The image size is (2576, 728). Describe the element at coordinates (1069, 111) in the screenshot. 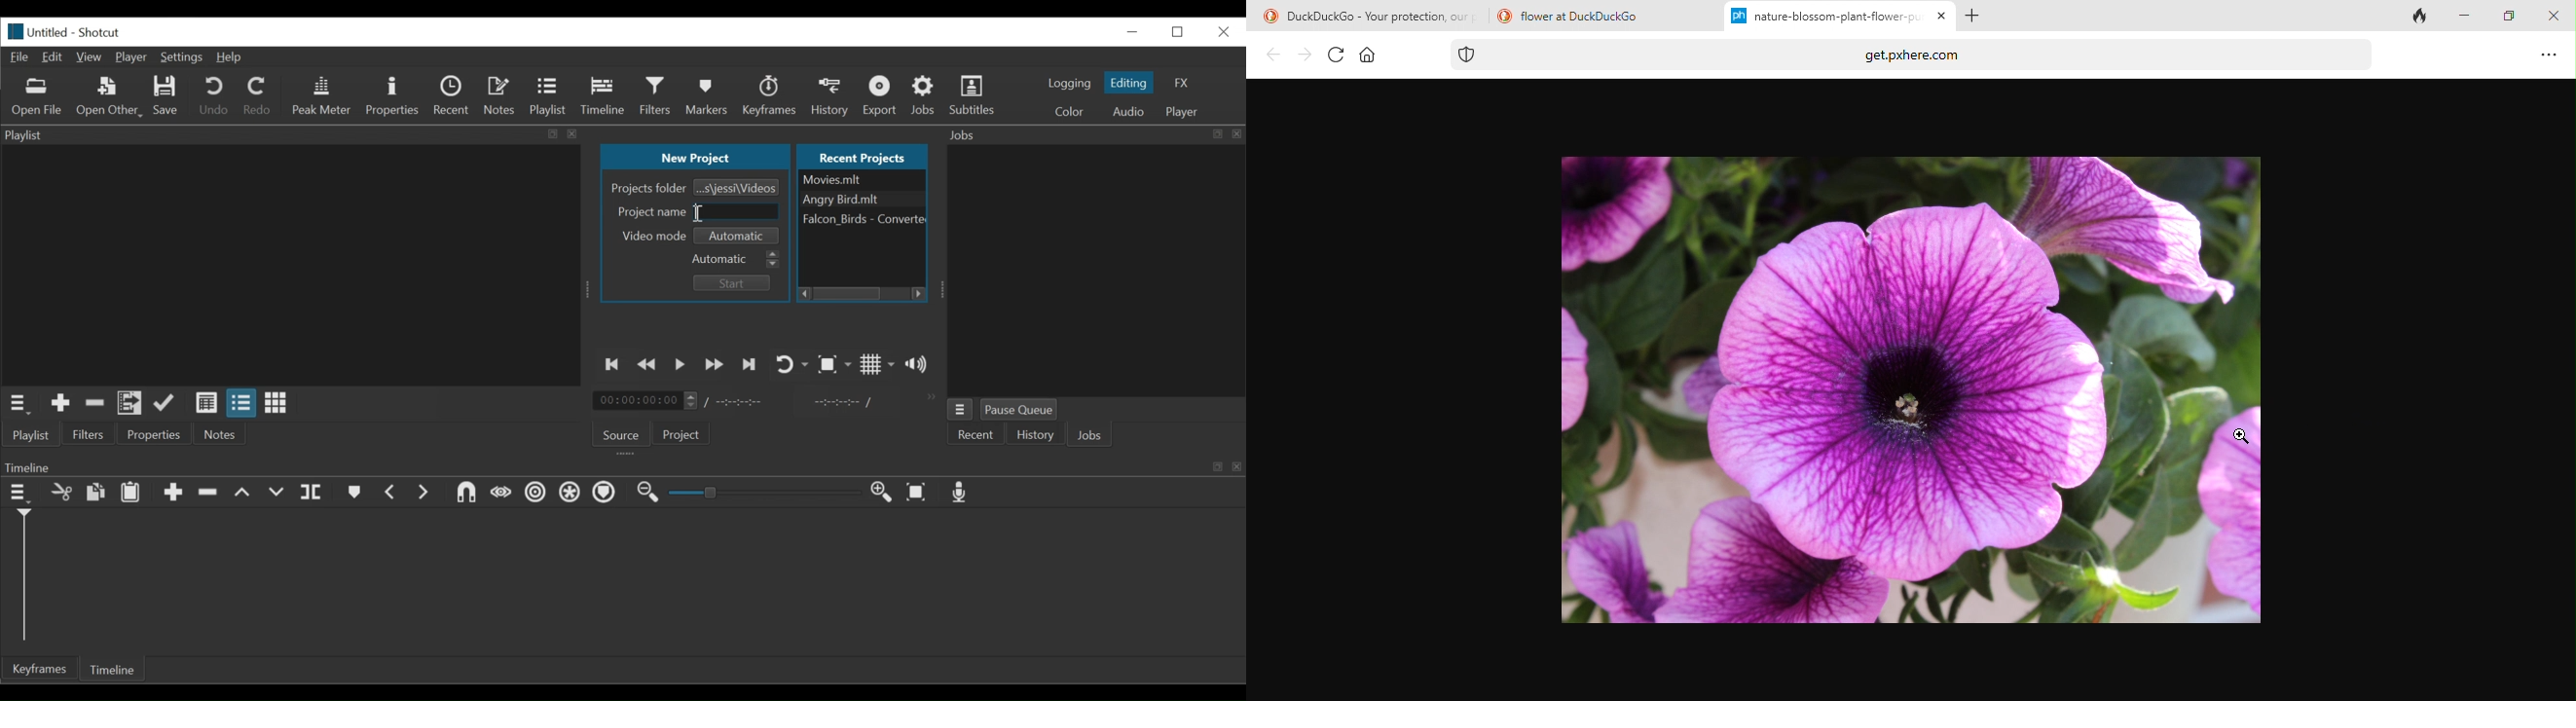

I see `Color` at that location.